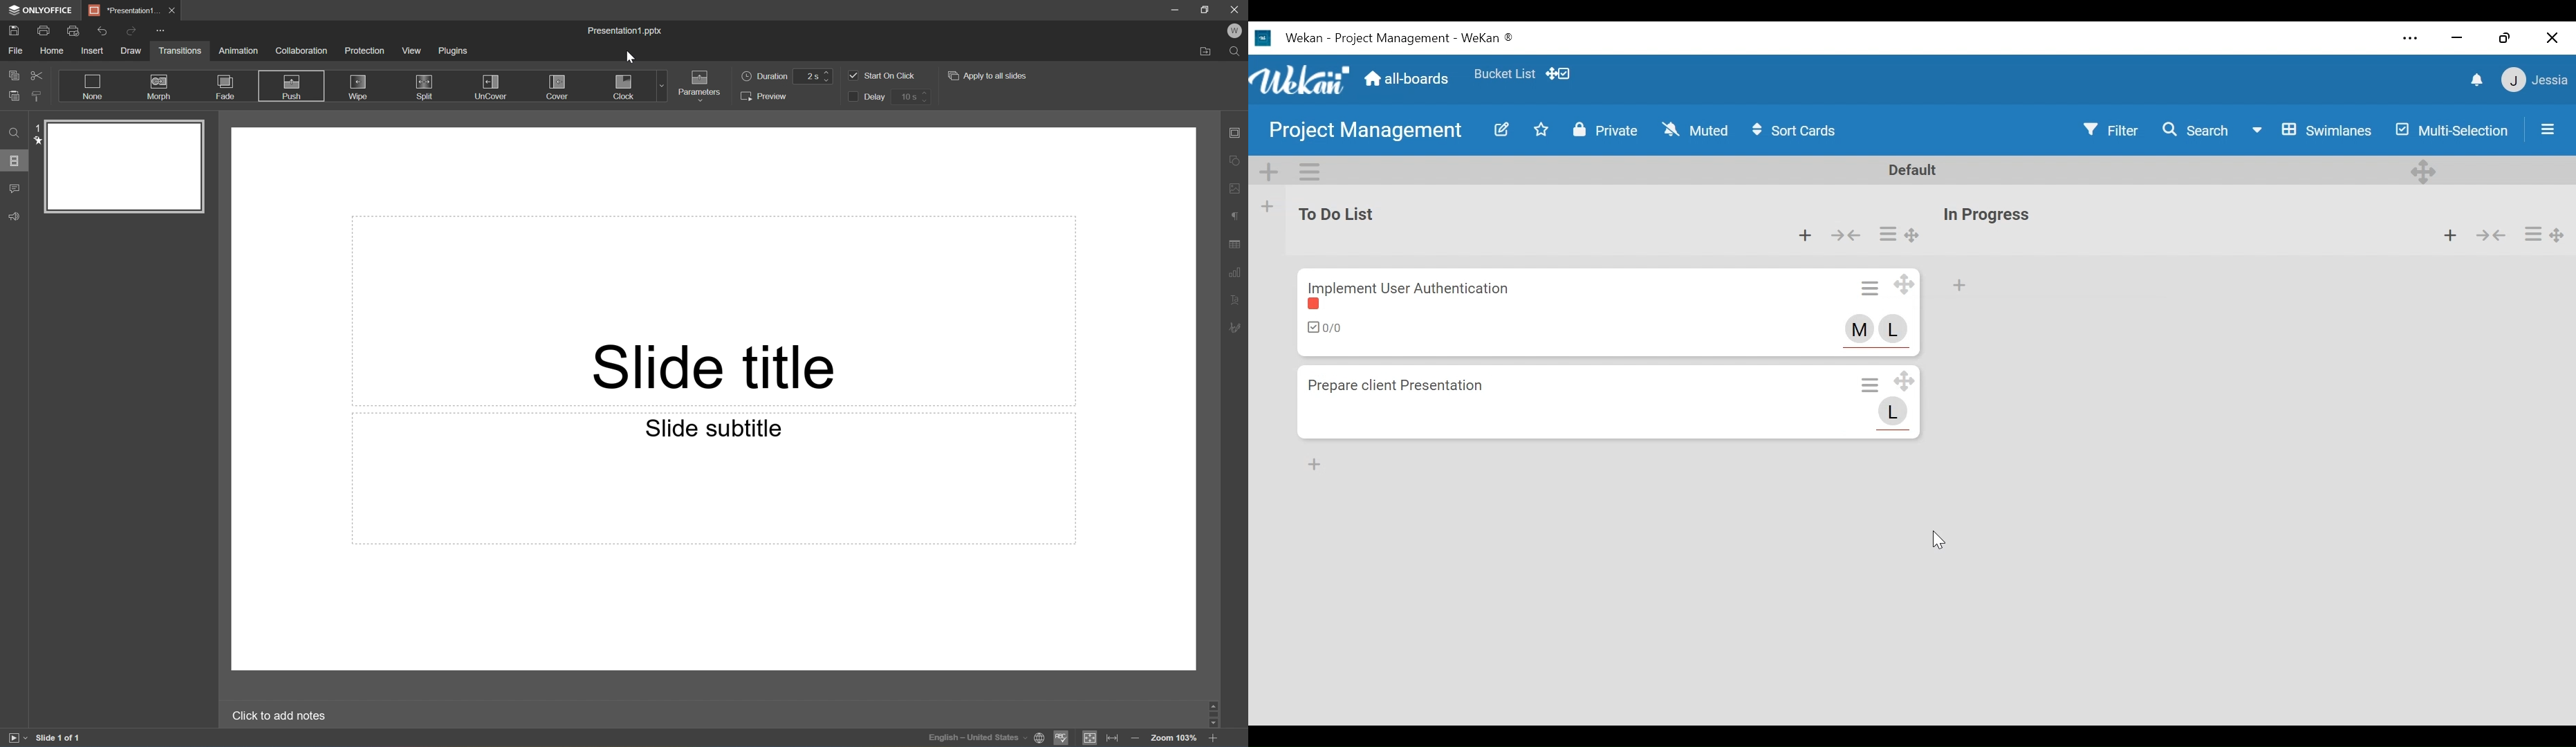 The height and width of the screenshot is (756, 2576). What do you see at coordinates (492, 86) in the screenshot?
I see `UnCover` at bounding box center [492, 86].